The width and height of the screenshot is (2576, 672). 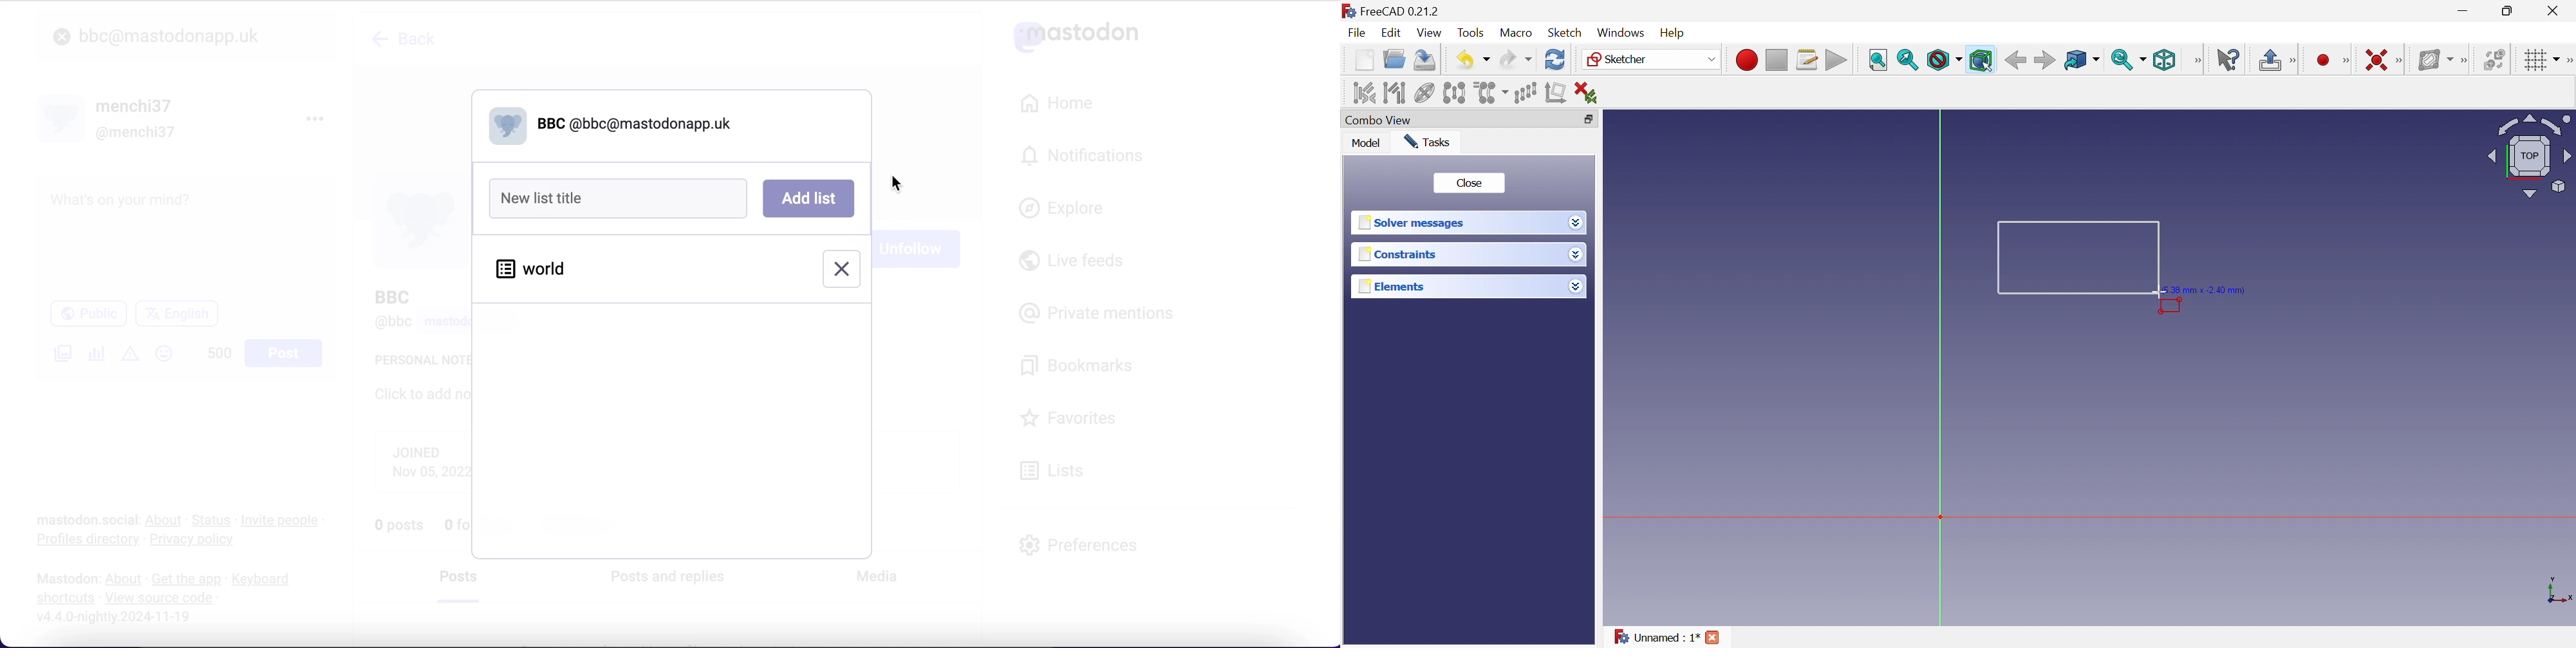 I want to click on Drop down, so click(x=1578, y=224).